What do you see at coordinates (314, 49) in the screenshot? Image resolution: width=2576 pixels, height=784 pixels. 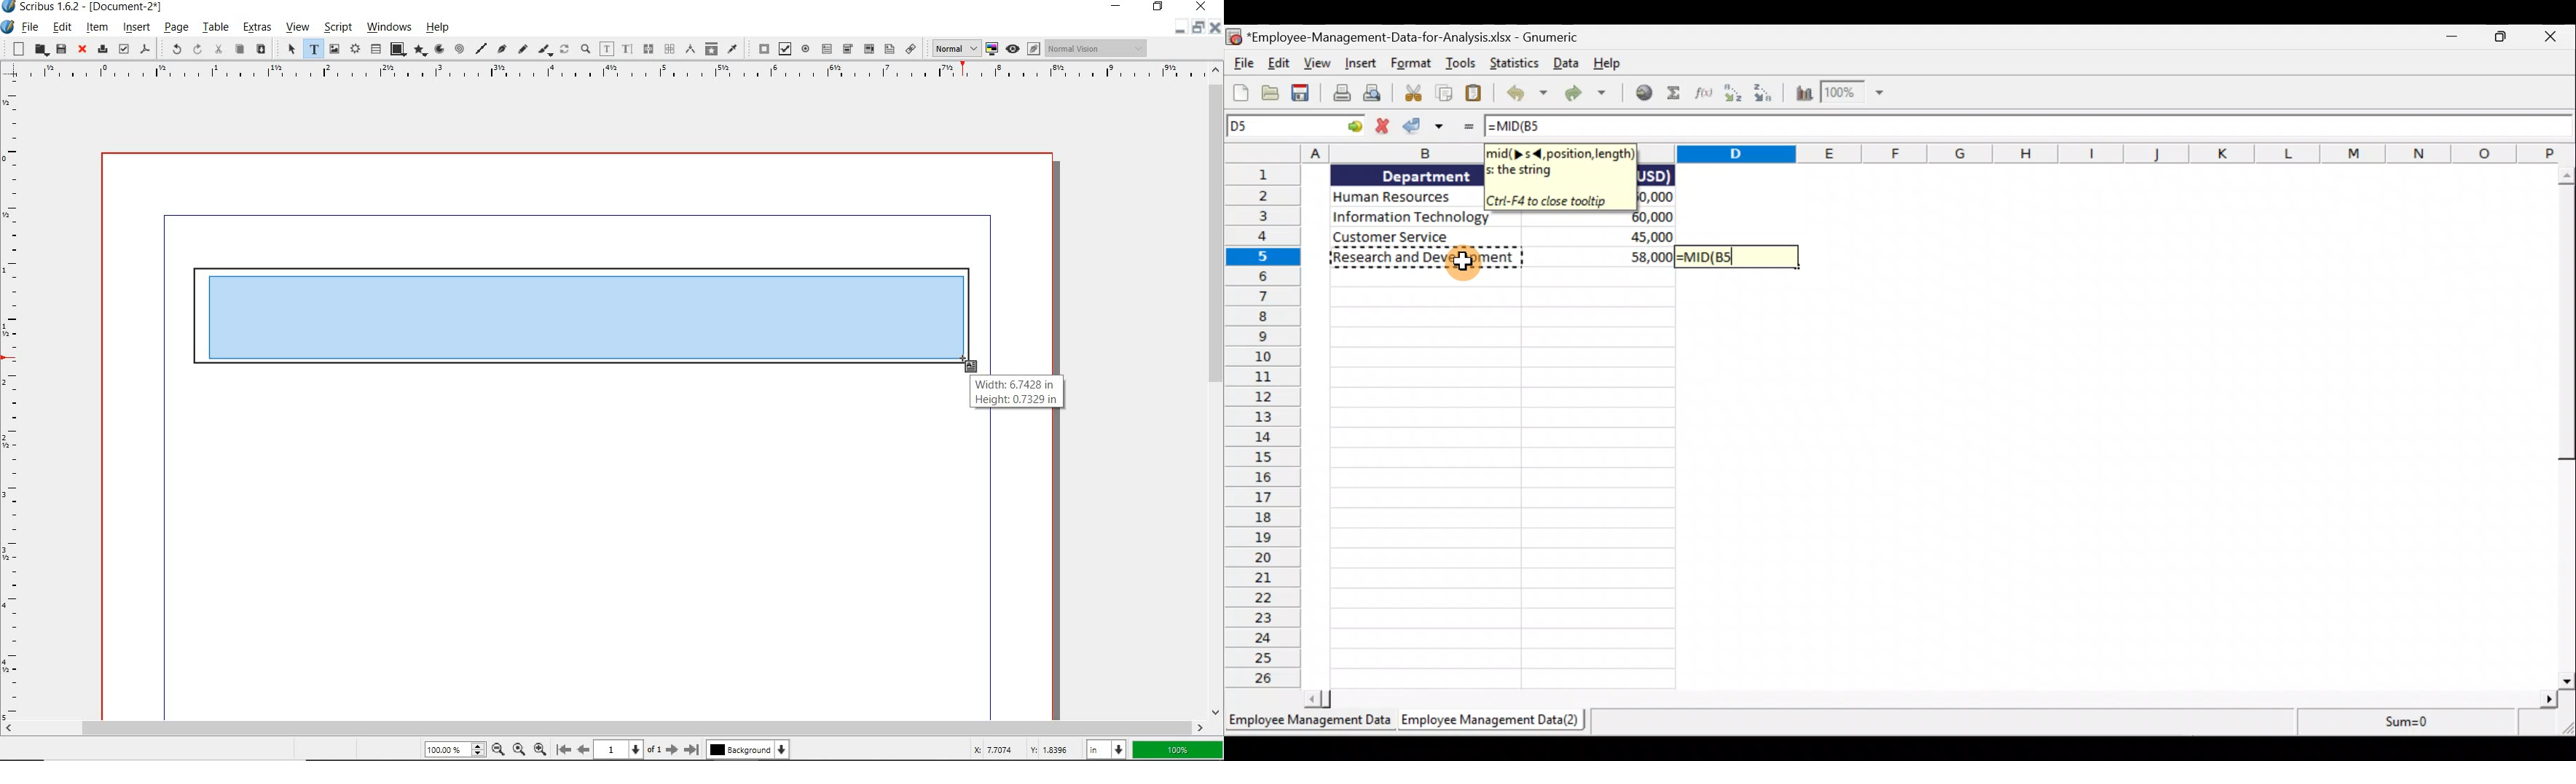 I see `text frame` at bounding box center [314, 49].